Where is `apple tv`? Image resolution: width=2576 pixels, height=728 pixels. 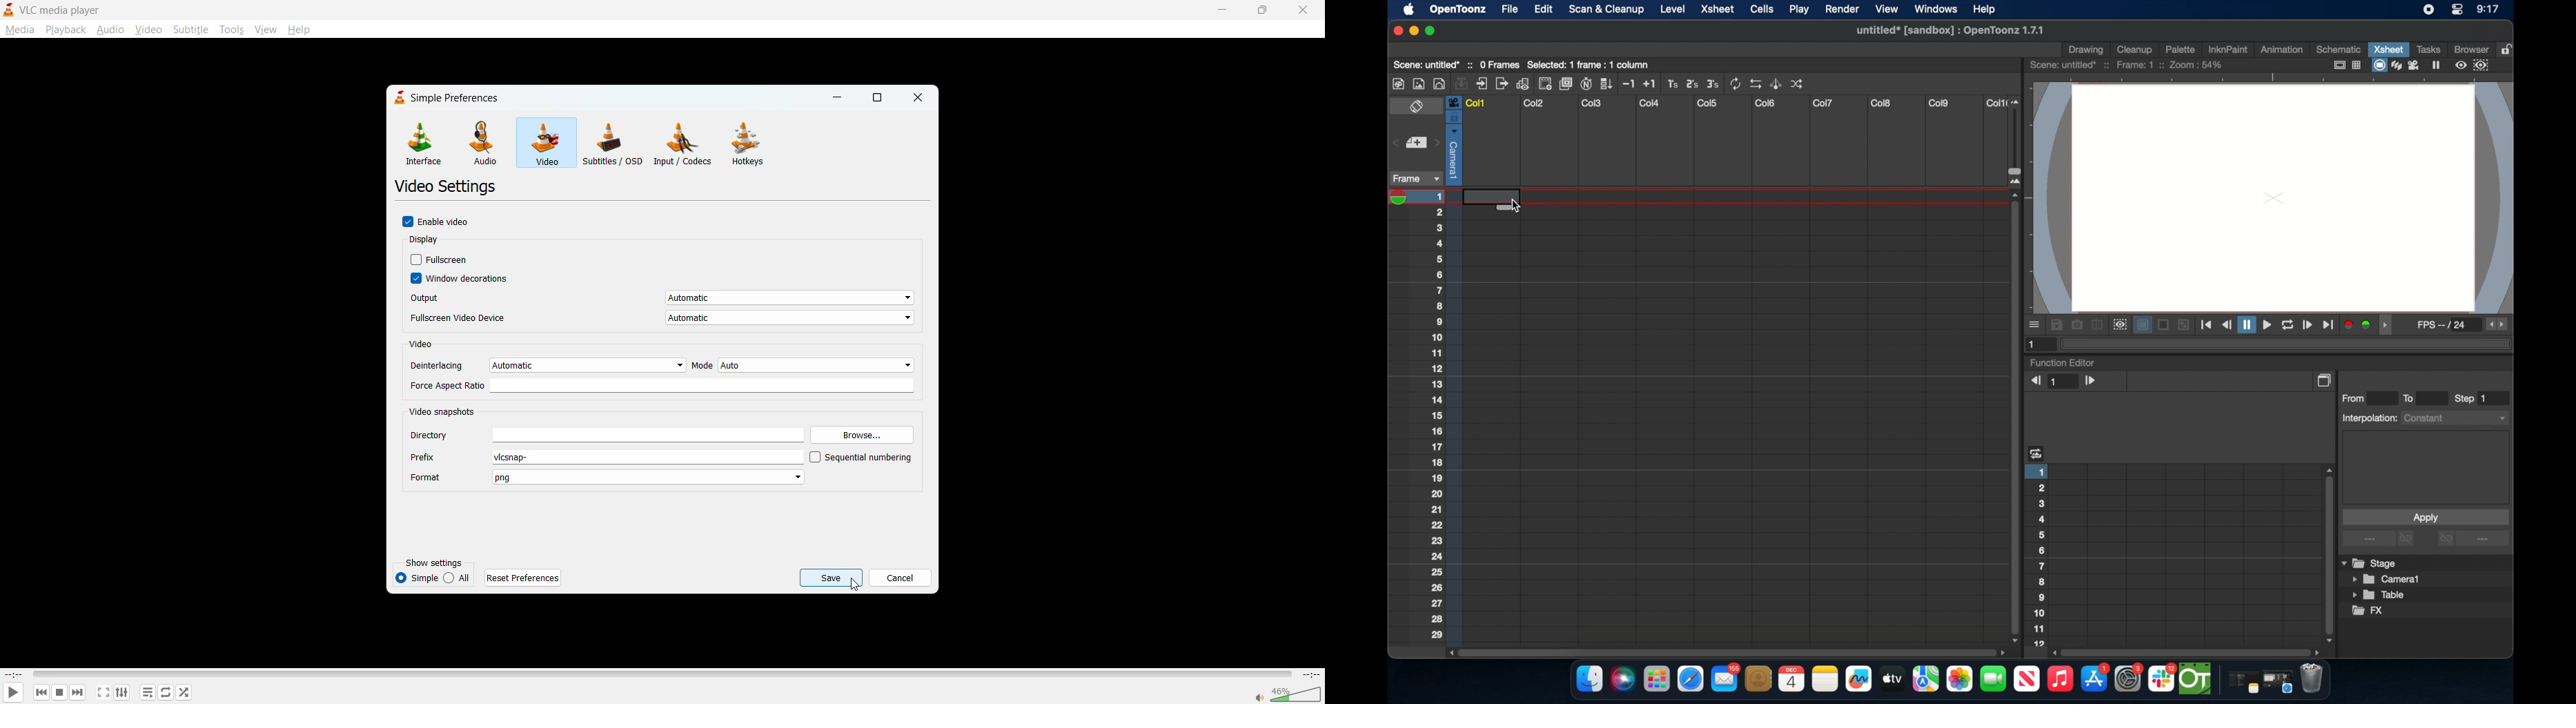
apple tv is located at coordinates (1891, 679).